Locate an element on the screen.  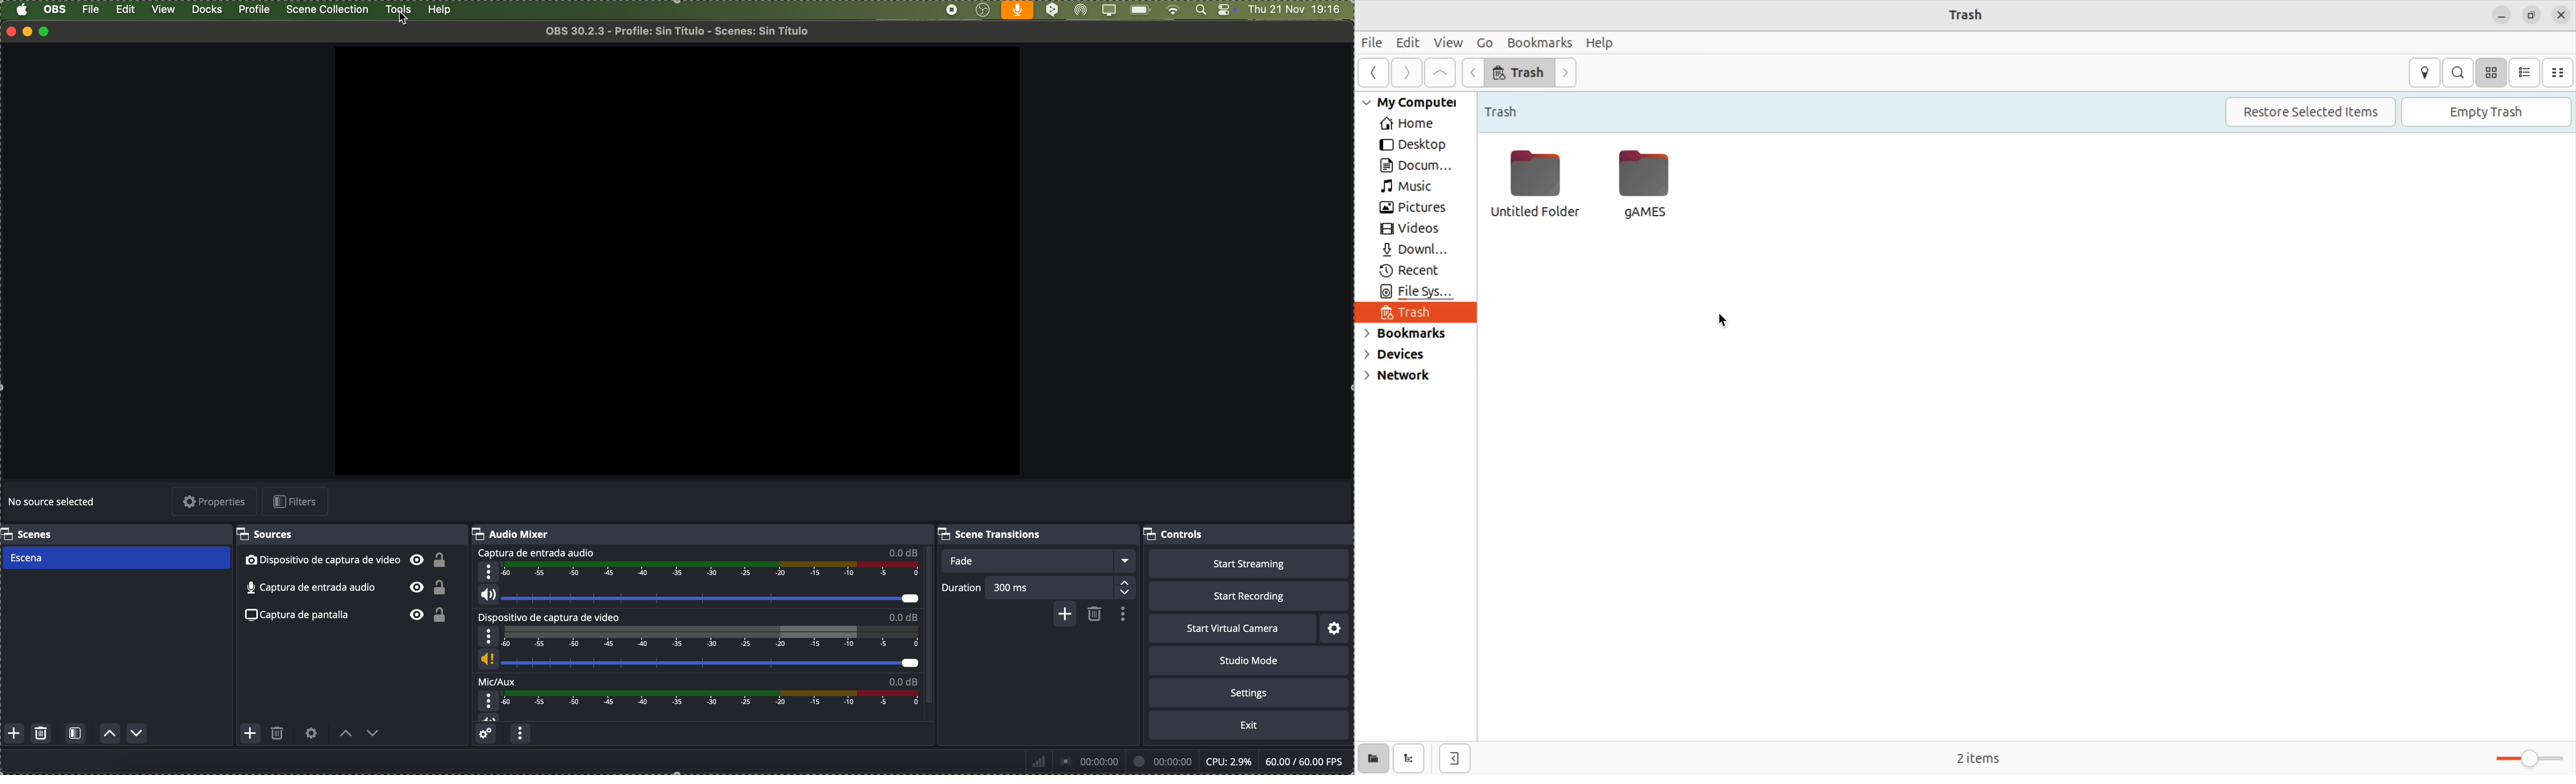
fade is located at coordinates (1039, 561).